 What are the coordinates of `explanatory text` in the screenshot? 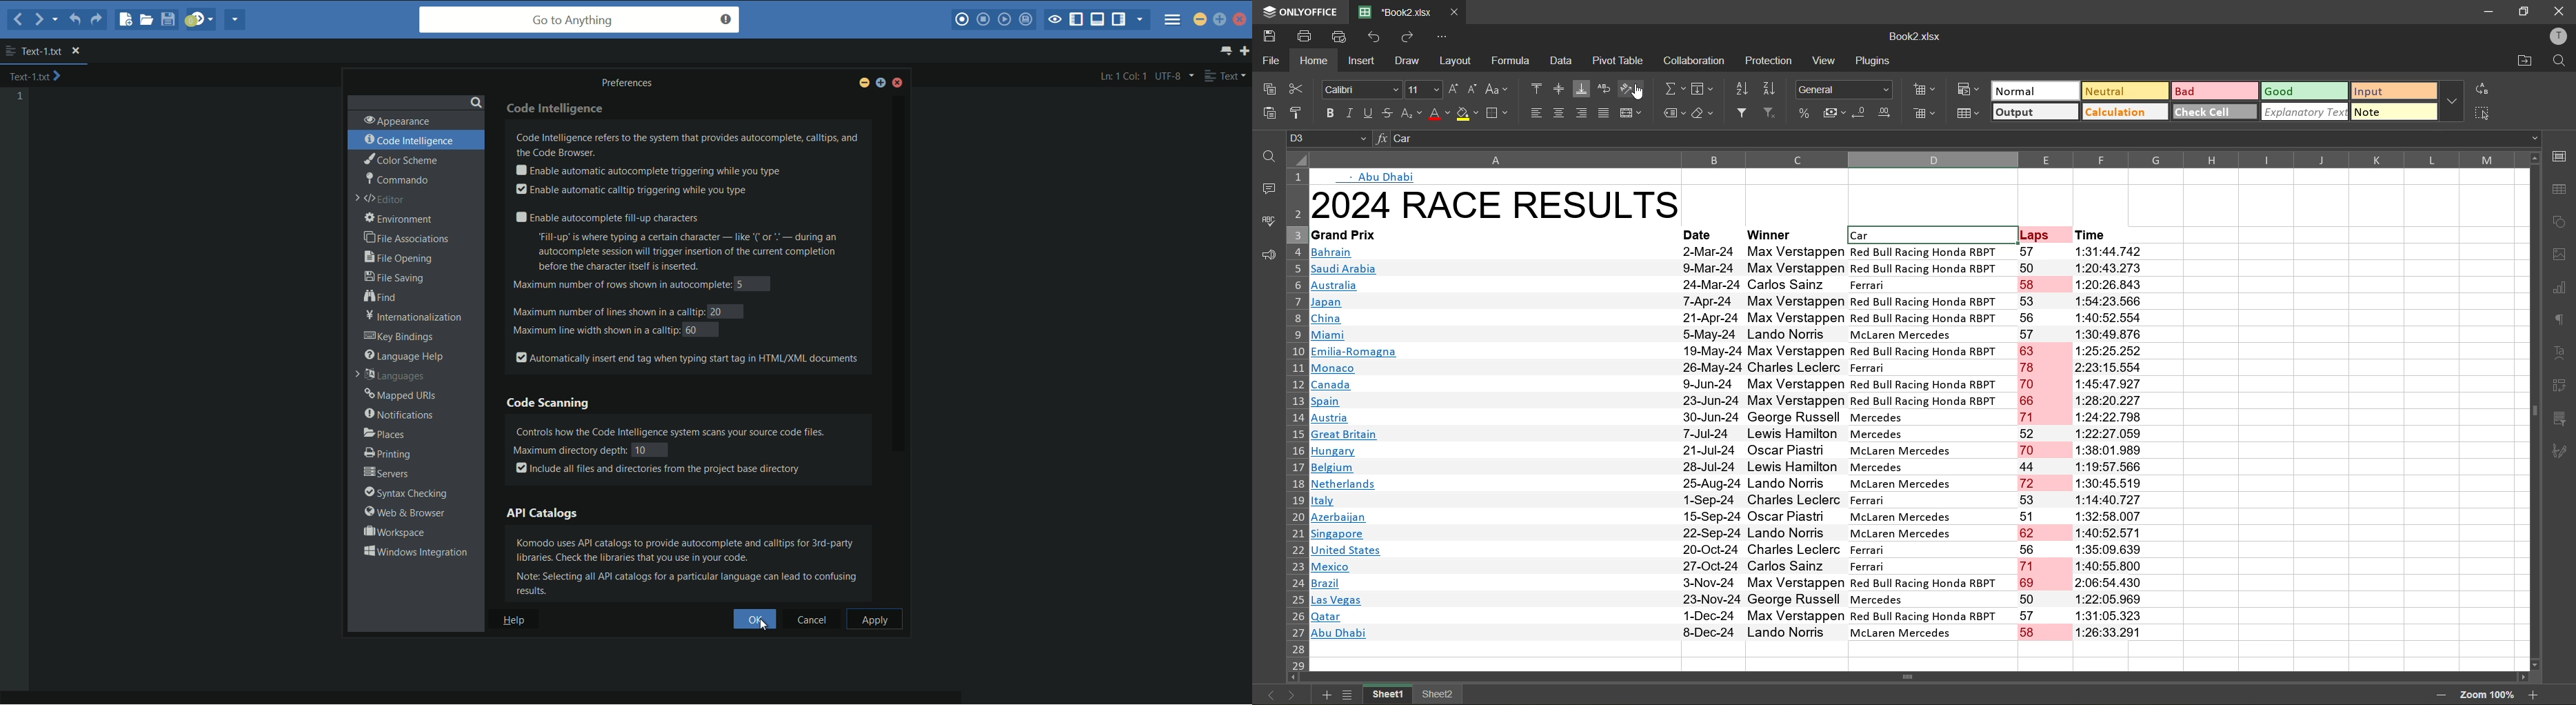 It's located at (2306, 111).